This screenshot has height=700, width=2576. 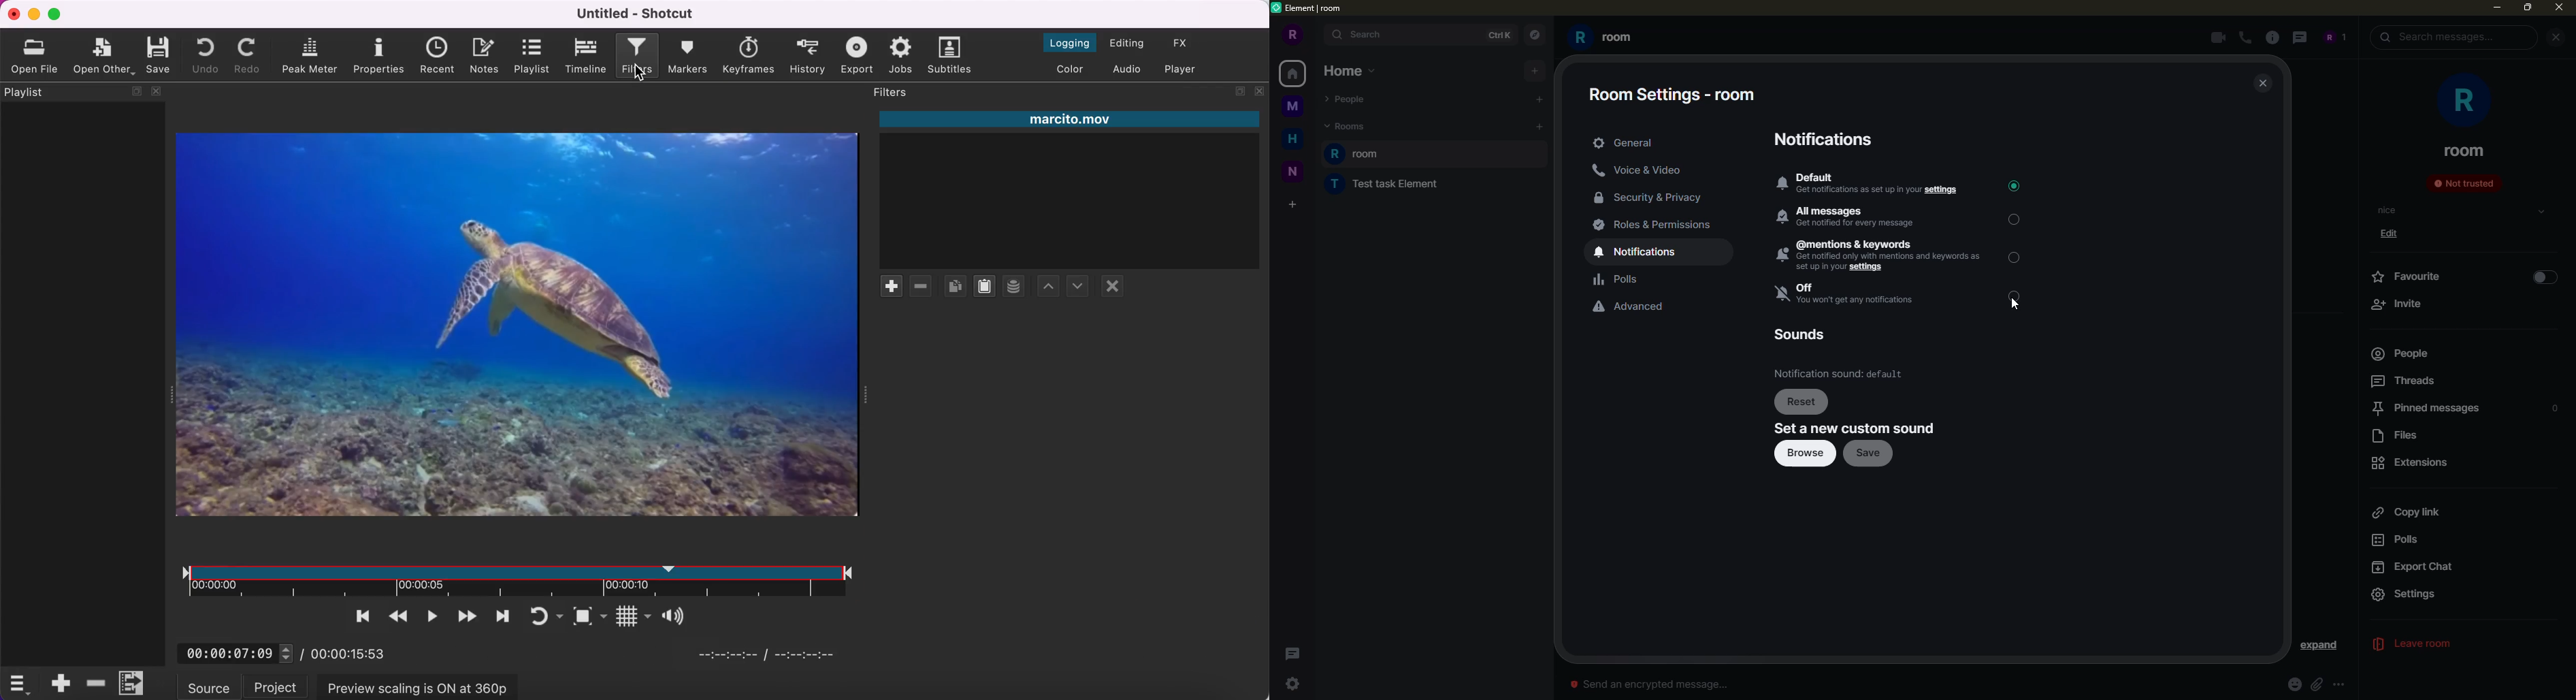 What do you see at coordinates (1047, 287) in the screenshot?
I see `move filter down` at bounding box center [1047, 287].